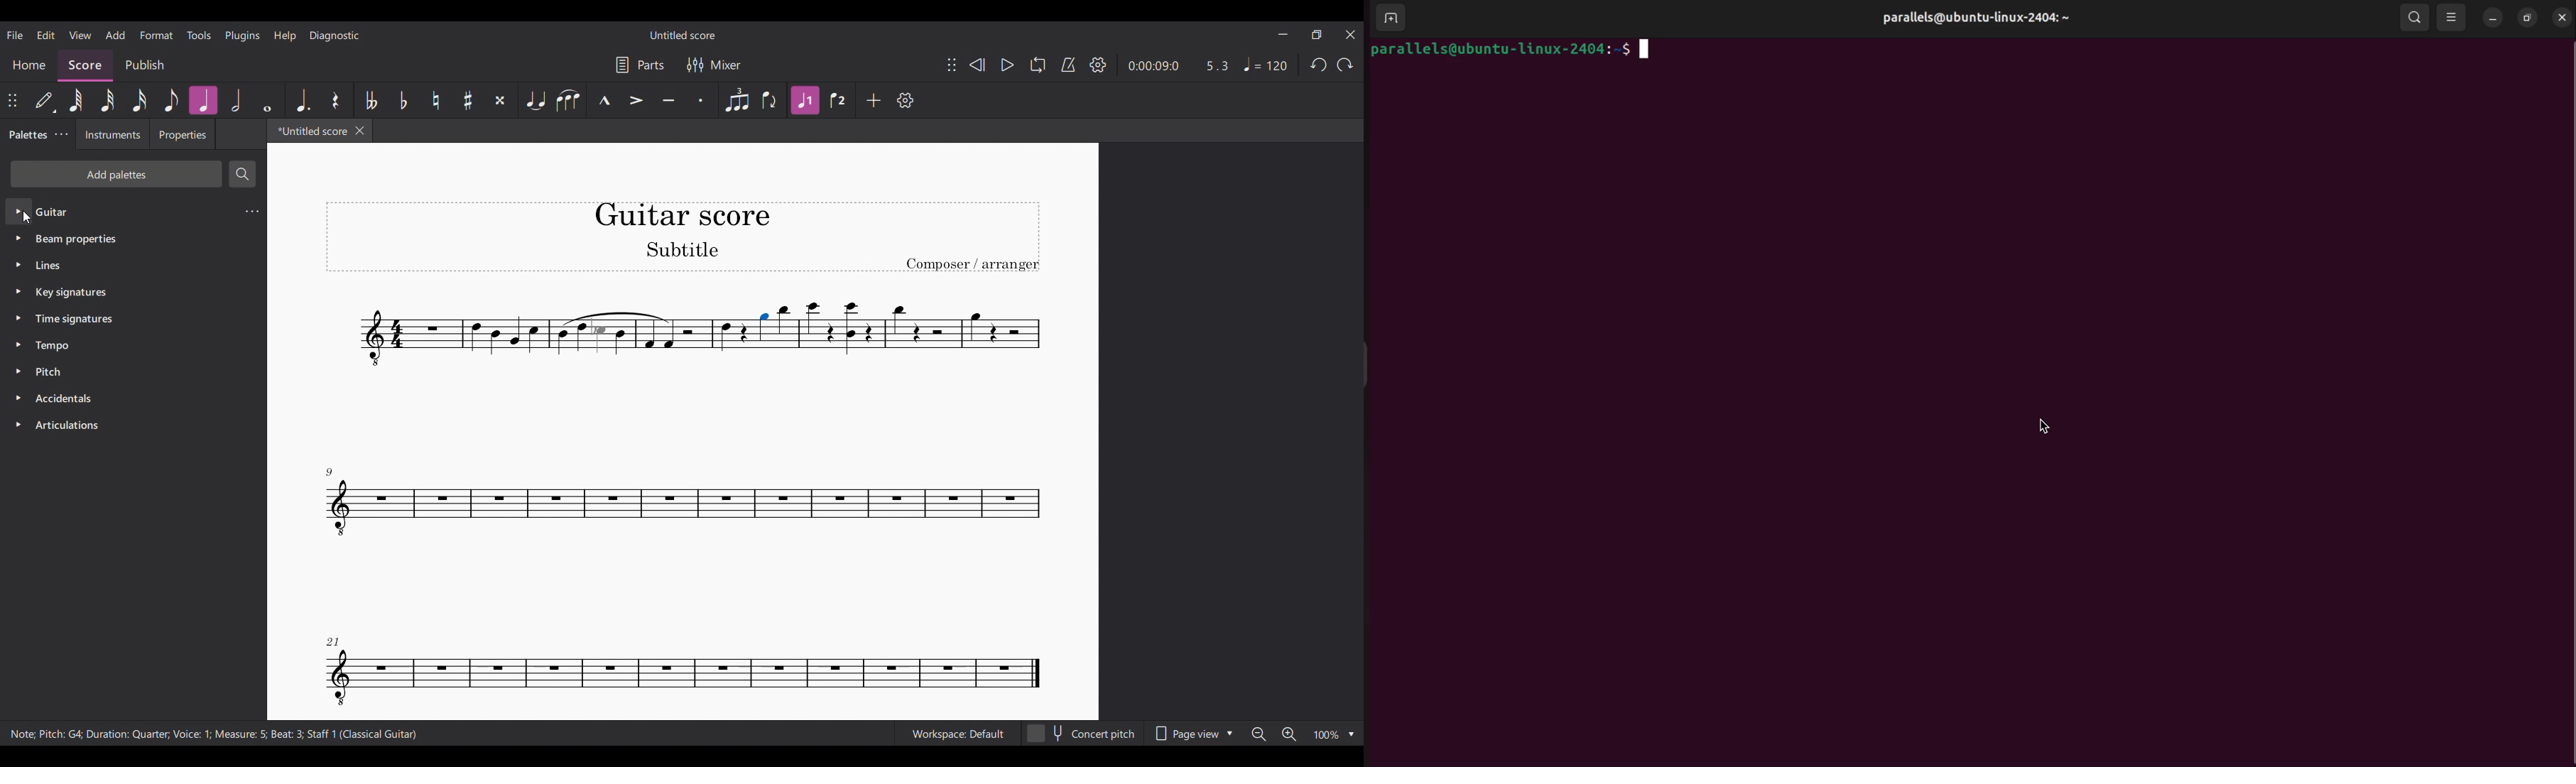  What do you see at coordinates (1345, 65) in the screenshot?
I see `Redo` at bounding box center [1345, 65].